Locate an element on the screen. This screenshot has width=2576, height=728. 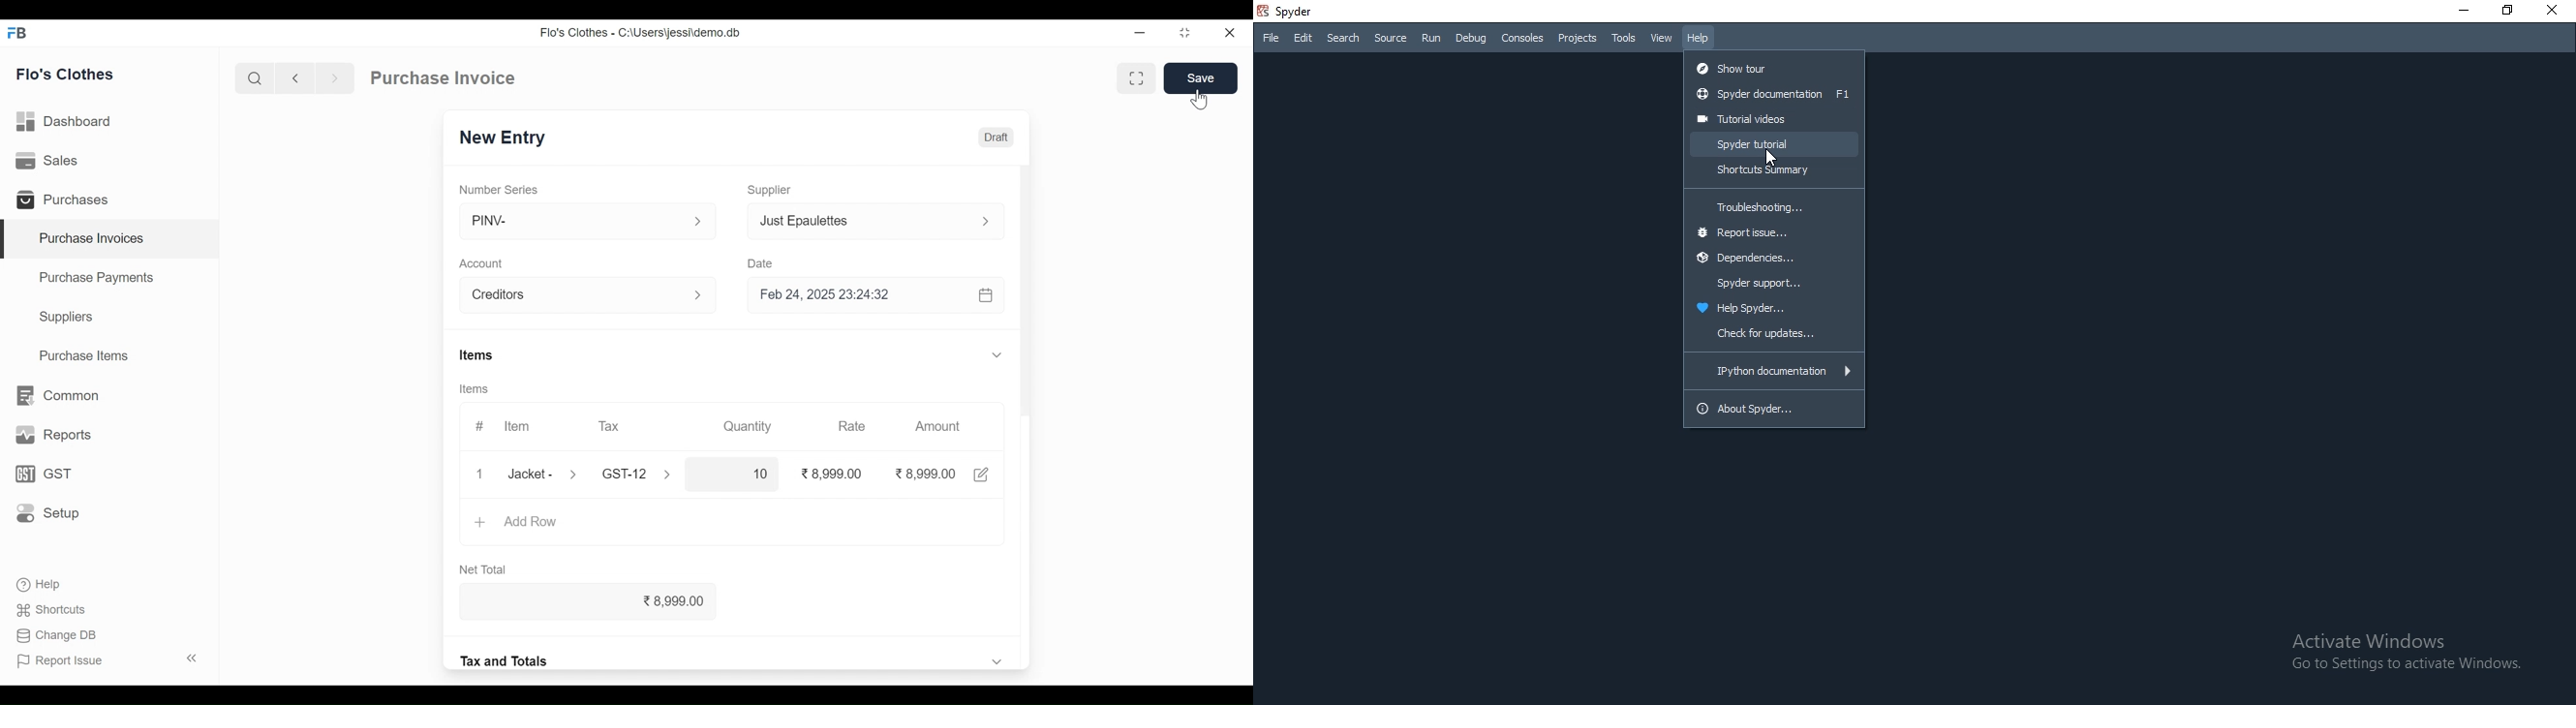
Quantity is located at coordinates (750, 427).